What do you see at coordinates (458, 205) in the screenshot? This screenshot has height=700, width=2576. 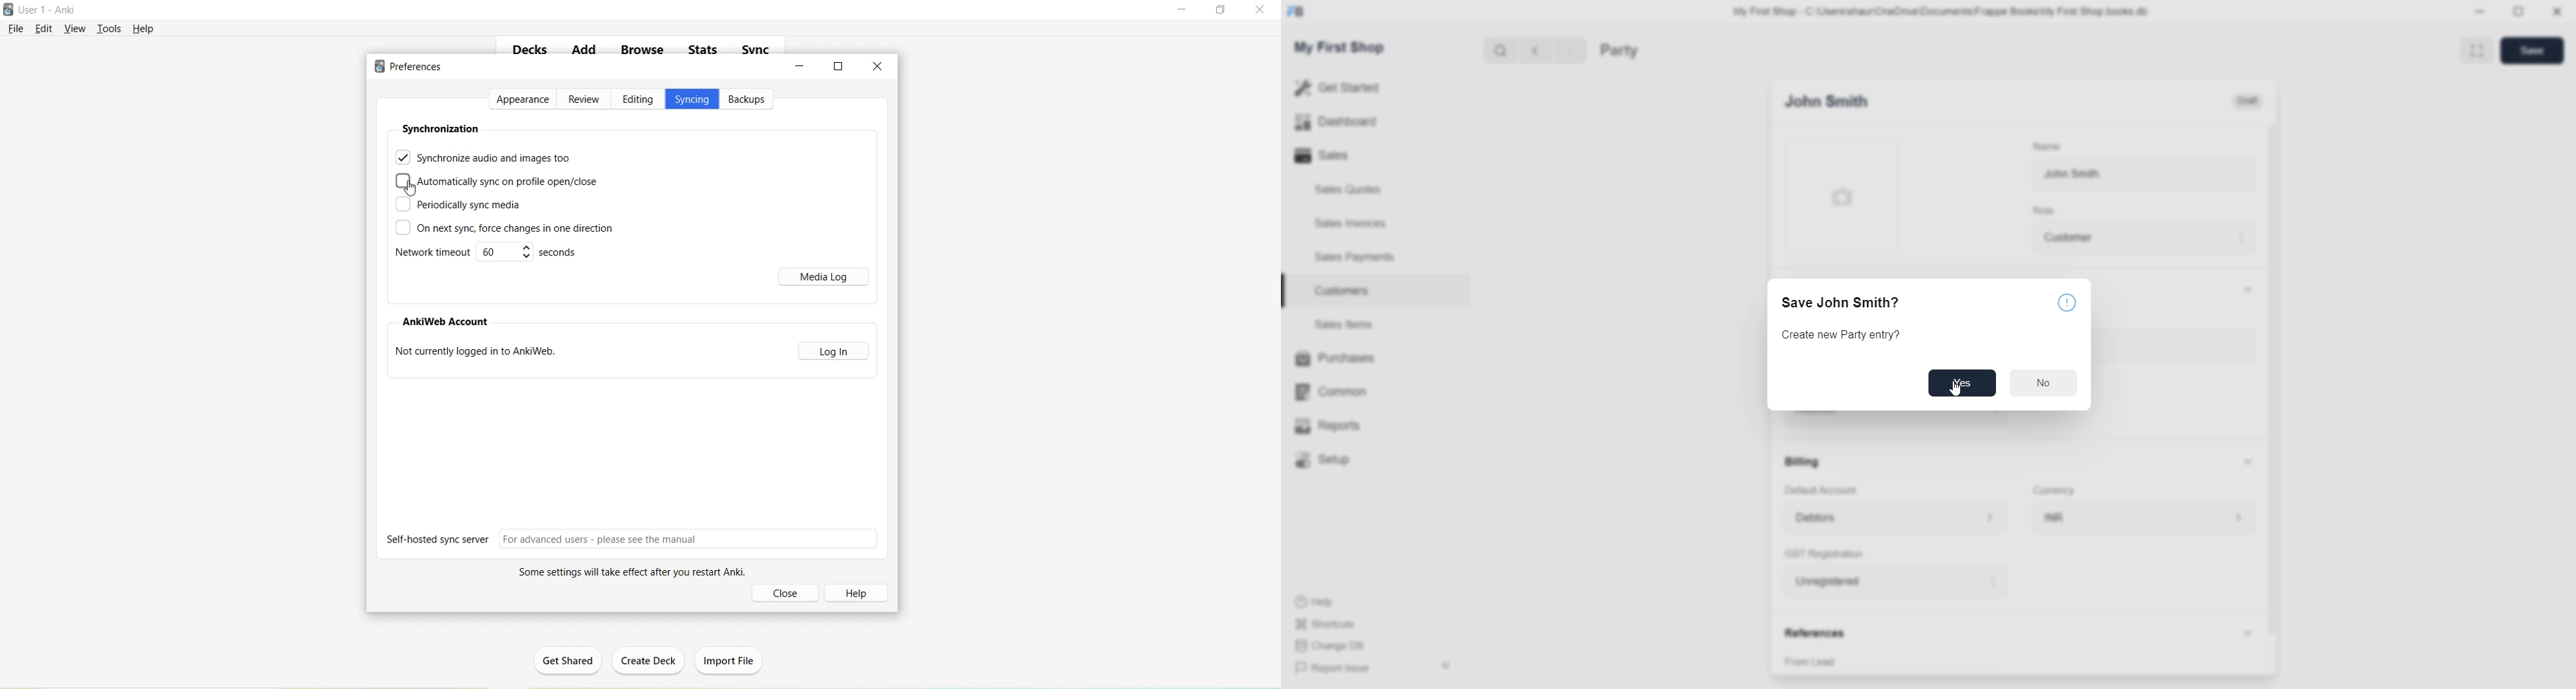 I see `Periodically sync media` at bounding box center [458, 205].